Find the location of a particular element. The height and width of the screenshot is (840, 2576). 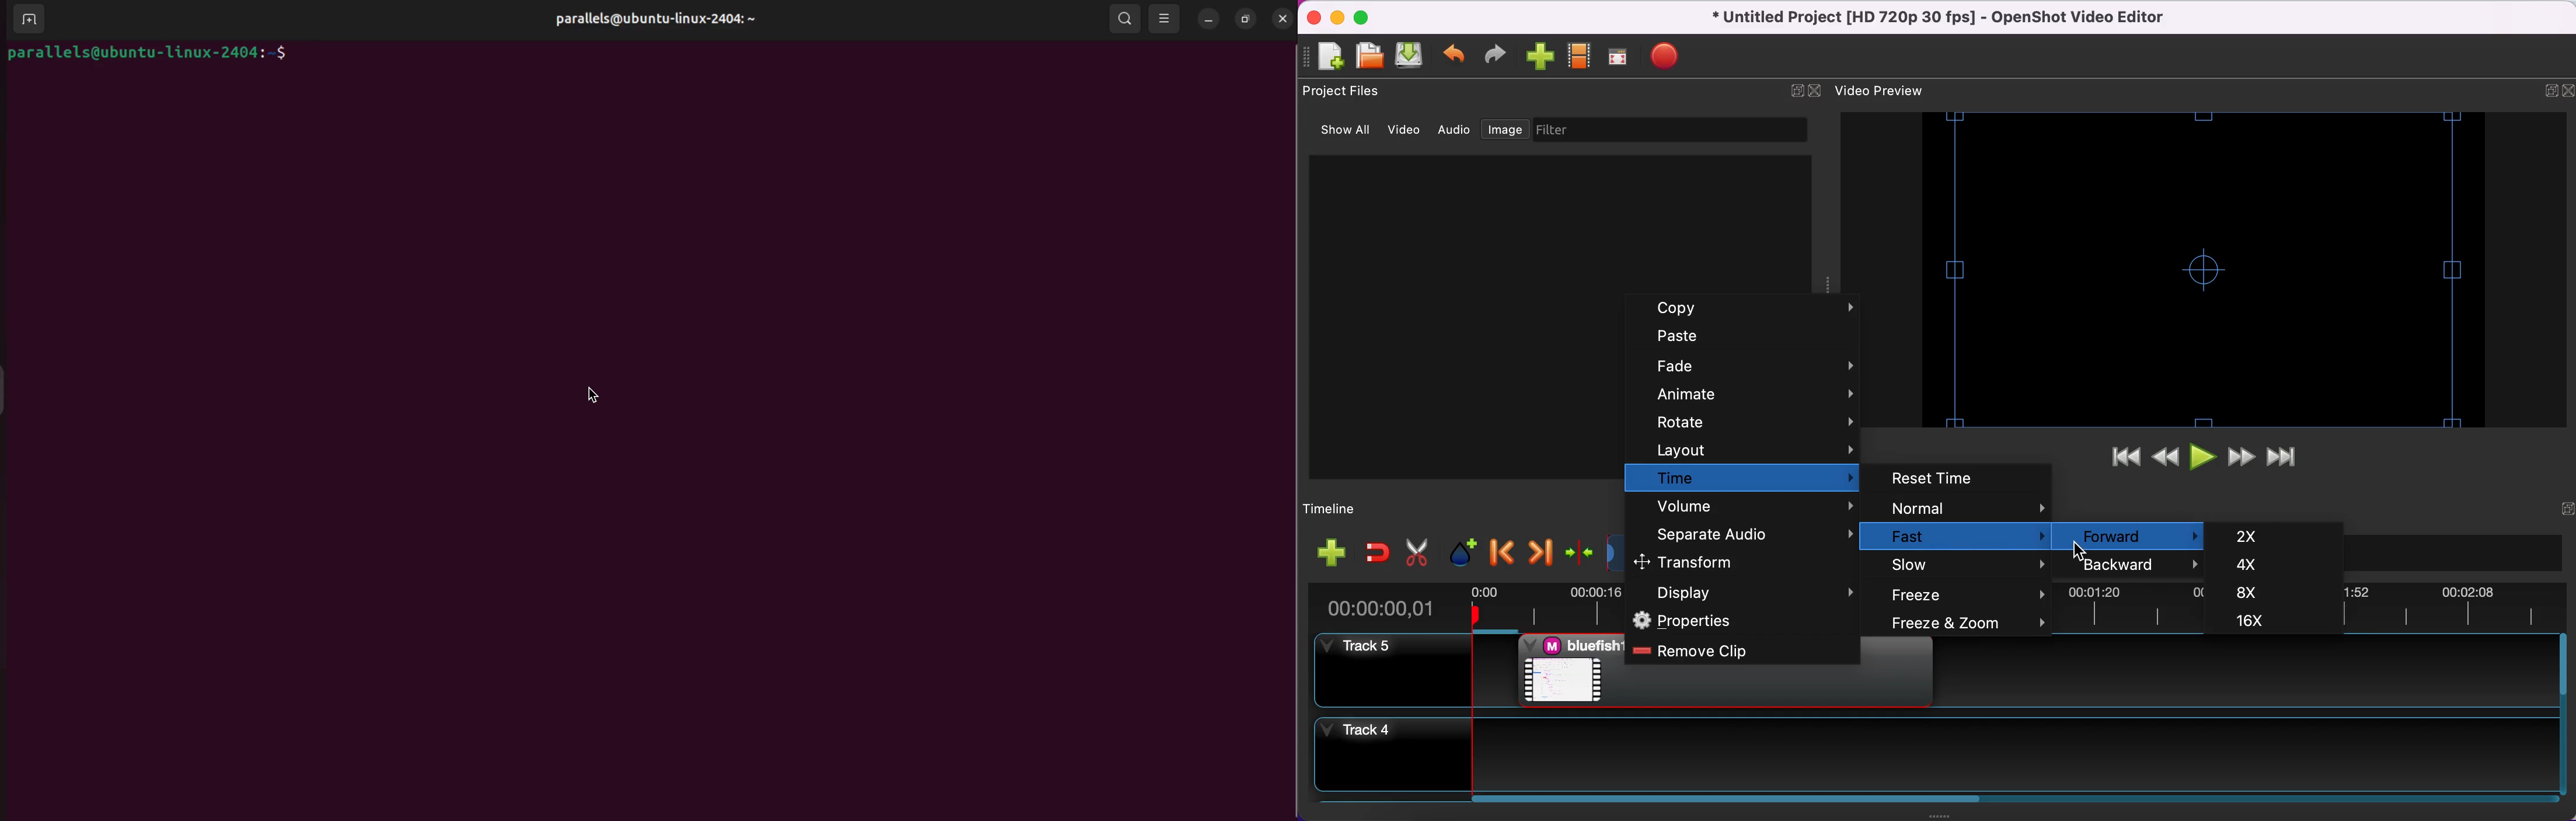

close is located at coordinates (2568, 91).